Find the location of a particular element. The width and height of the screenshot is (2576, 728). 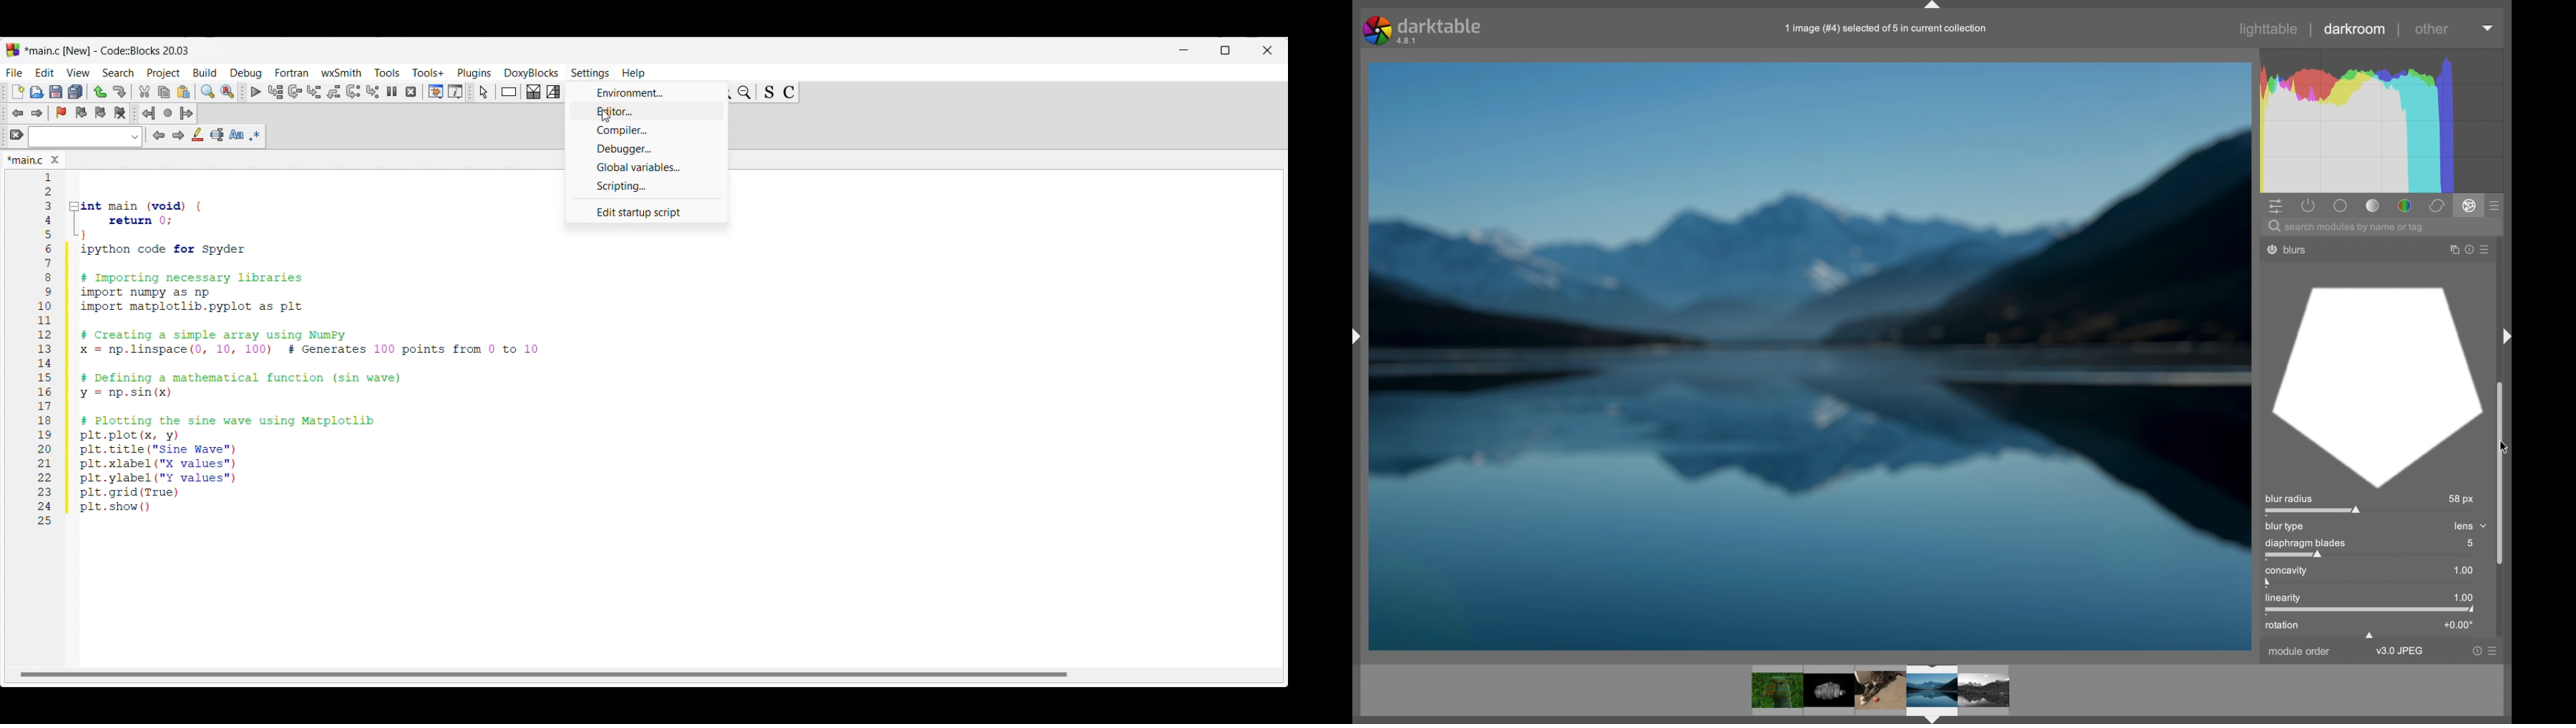

New file is located at coordinates (18, 92).